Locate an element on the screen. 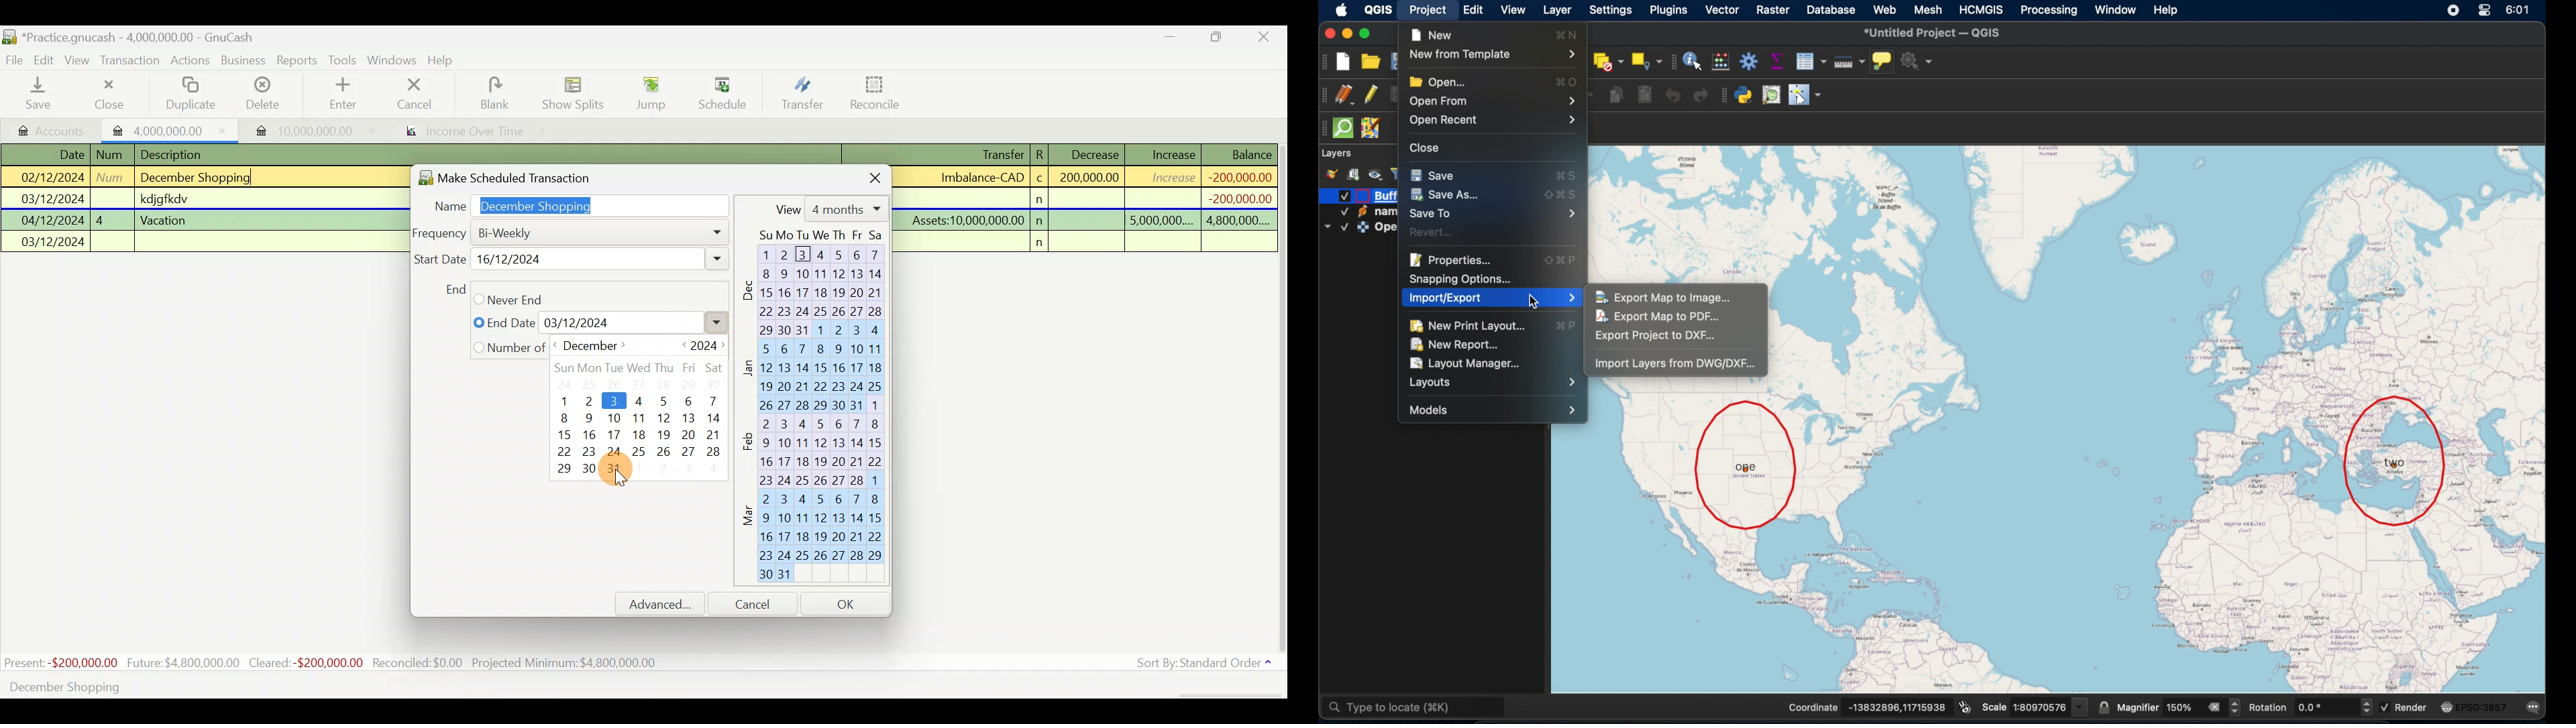 Image resolution: width=2576 pixels, height=728 pixels. Maximise is located at coordinates (1218, 39).